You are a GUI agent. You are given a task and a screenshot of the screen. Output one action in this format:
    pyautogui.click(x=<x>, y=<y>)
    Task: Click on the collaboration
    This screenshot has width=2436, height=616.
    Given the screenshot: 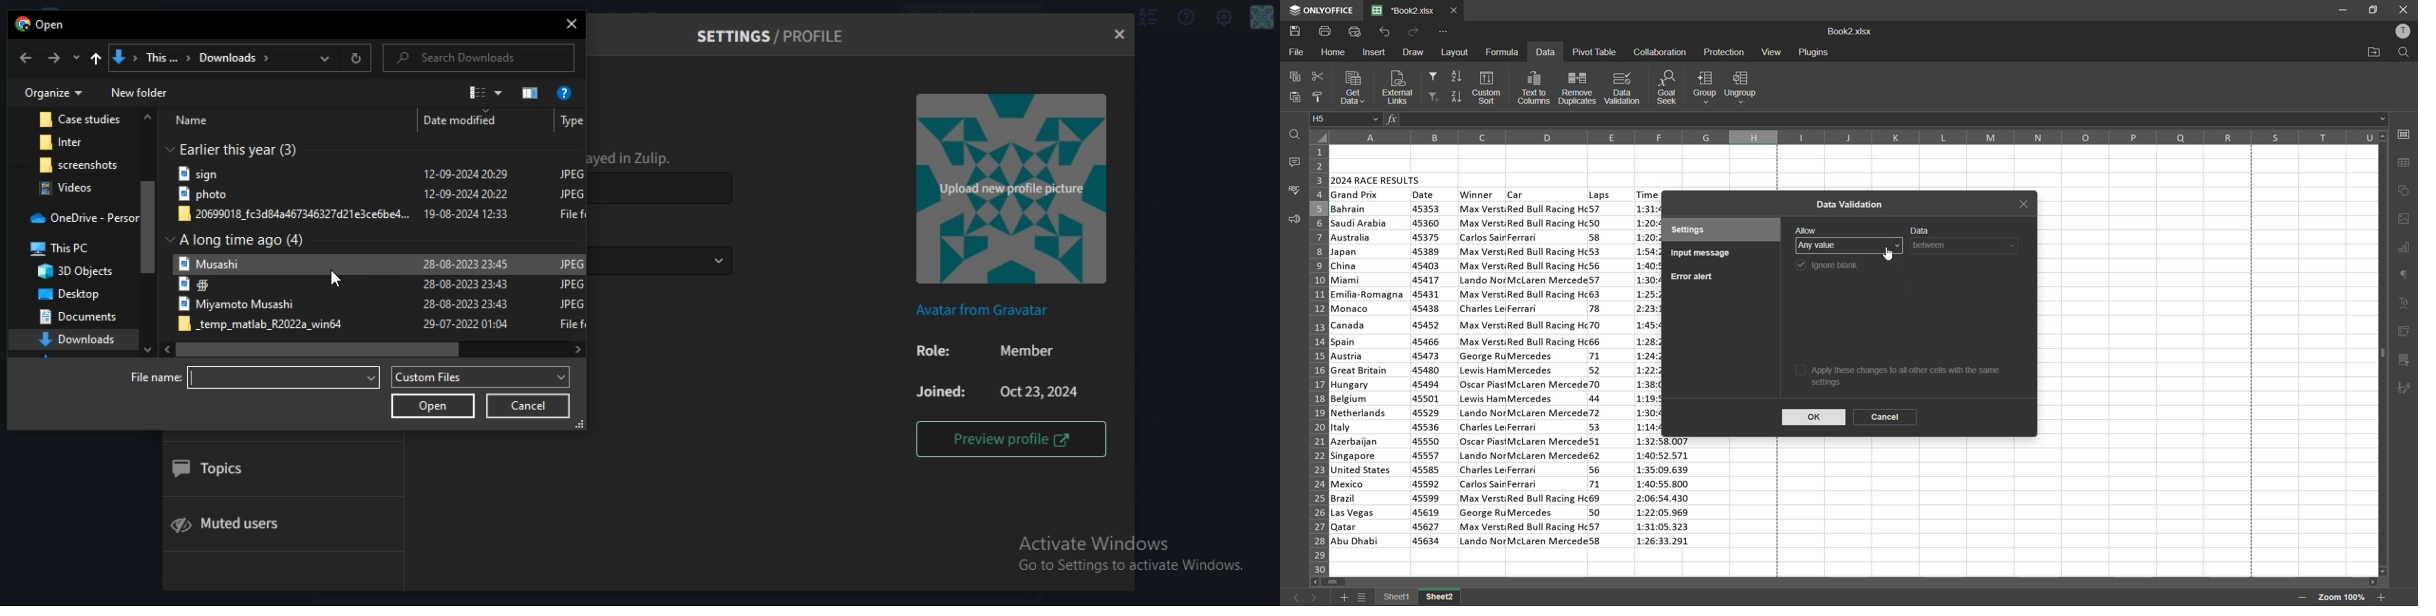 What is the action you would take?
    pyautogui.click(x=1659, y=52)
    